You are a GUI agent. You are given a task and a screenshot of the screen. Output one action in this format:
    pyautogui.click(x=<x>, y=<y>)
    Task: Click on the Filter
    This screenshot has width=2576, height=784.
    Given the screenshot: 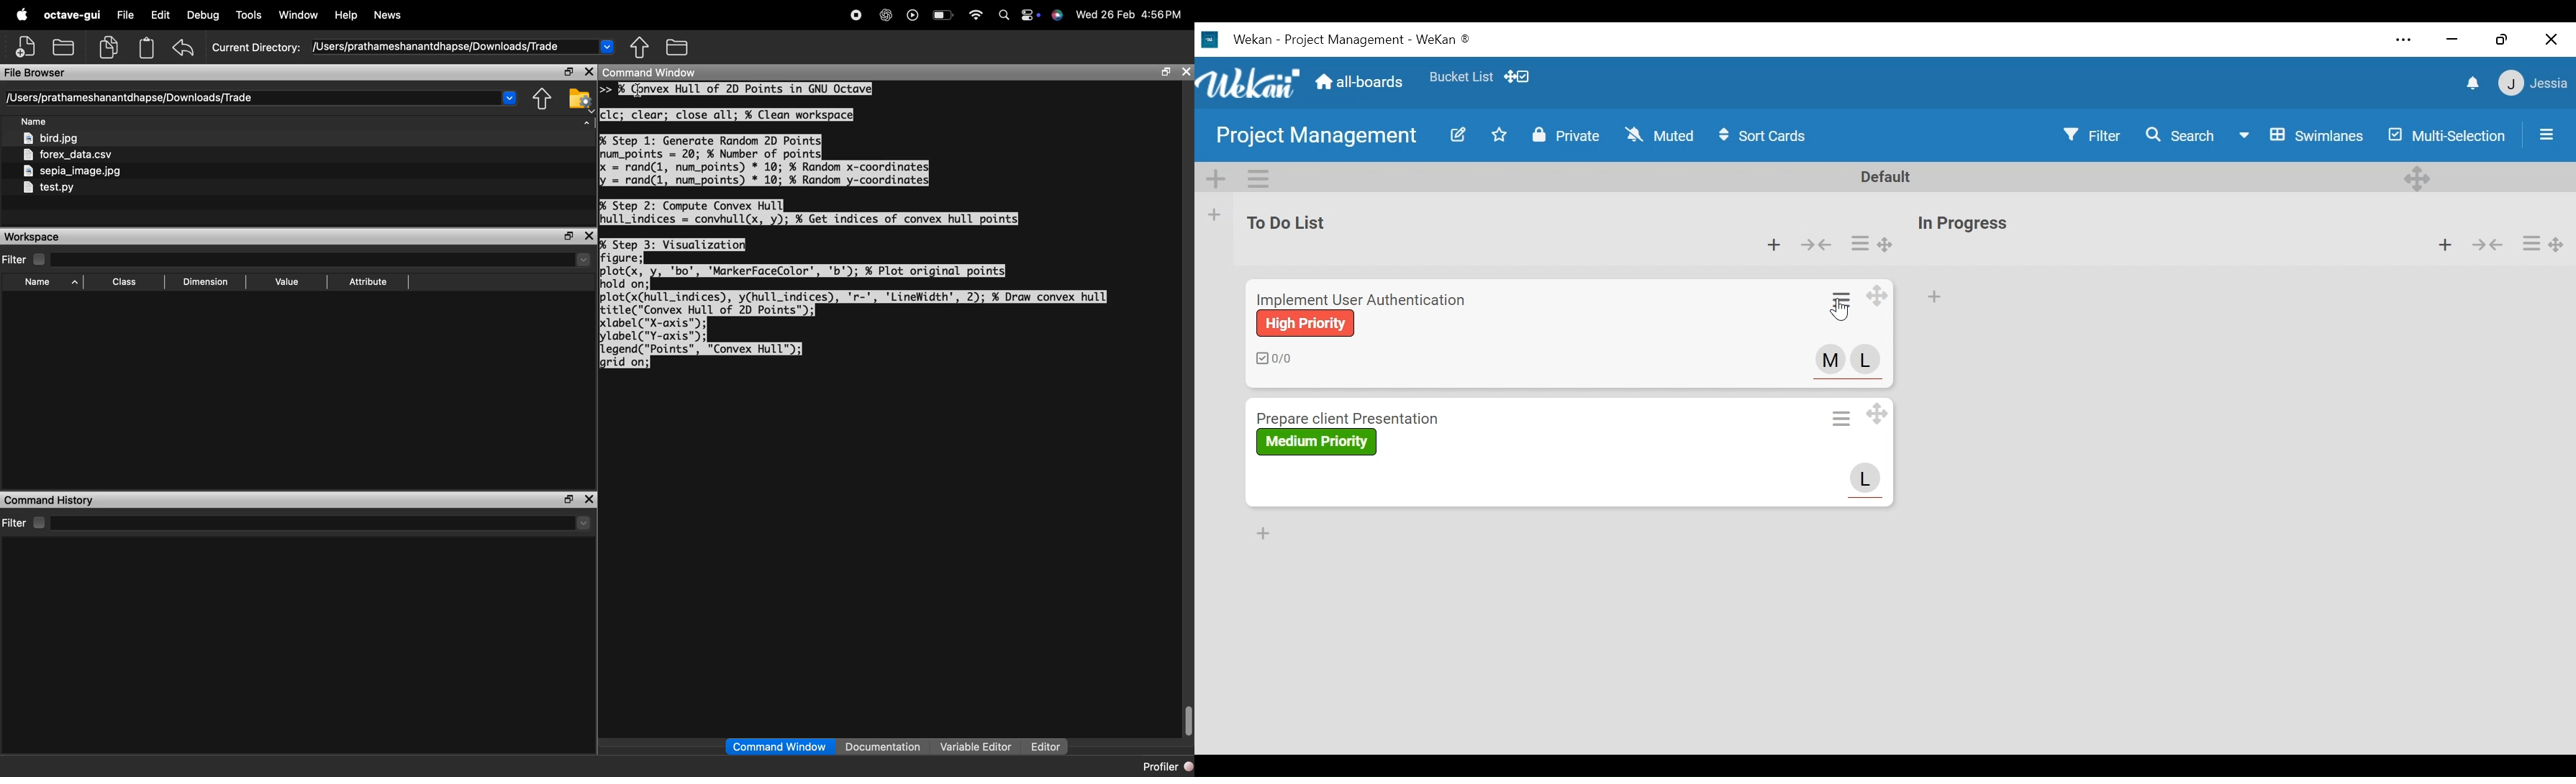 What is the action you would take?
    pyautogui.click(x=2089, y=135)
    